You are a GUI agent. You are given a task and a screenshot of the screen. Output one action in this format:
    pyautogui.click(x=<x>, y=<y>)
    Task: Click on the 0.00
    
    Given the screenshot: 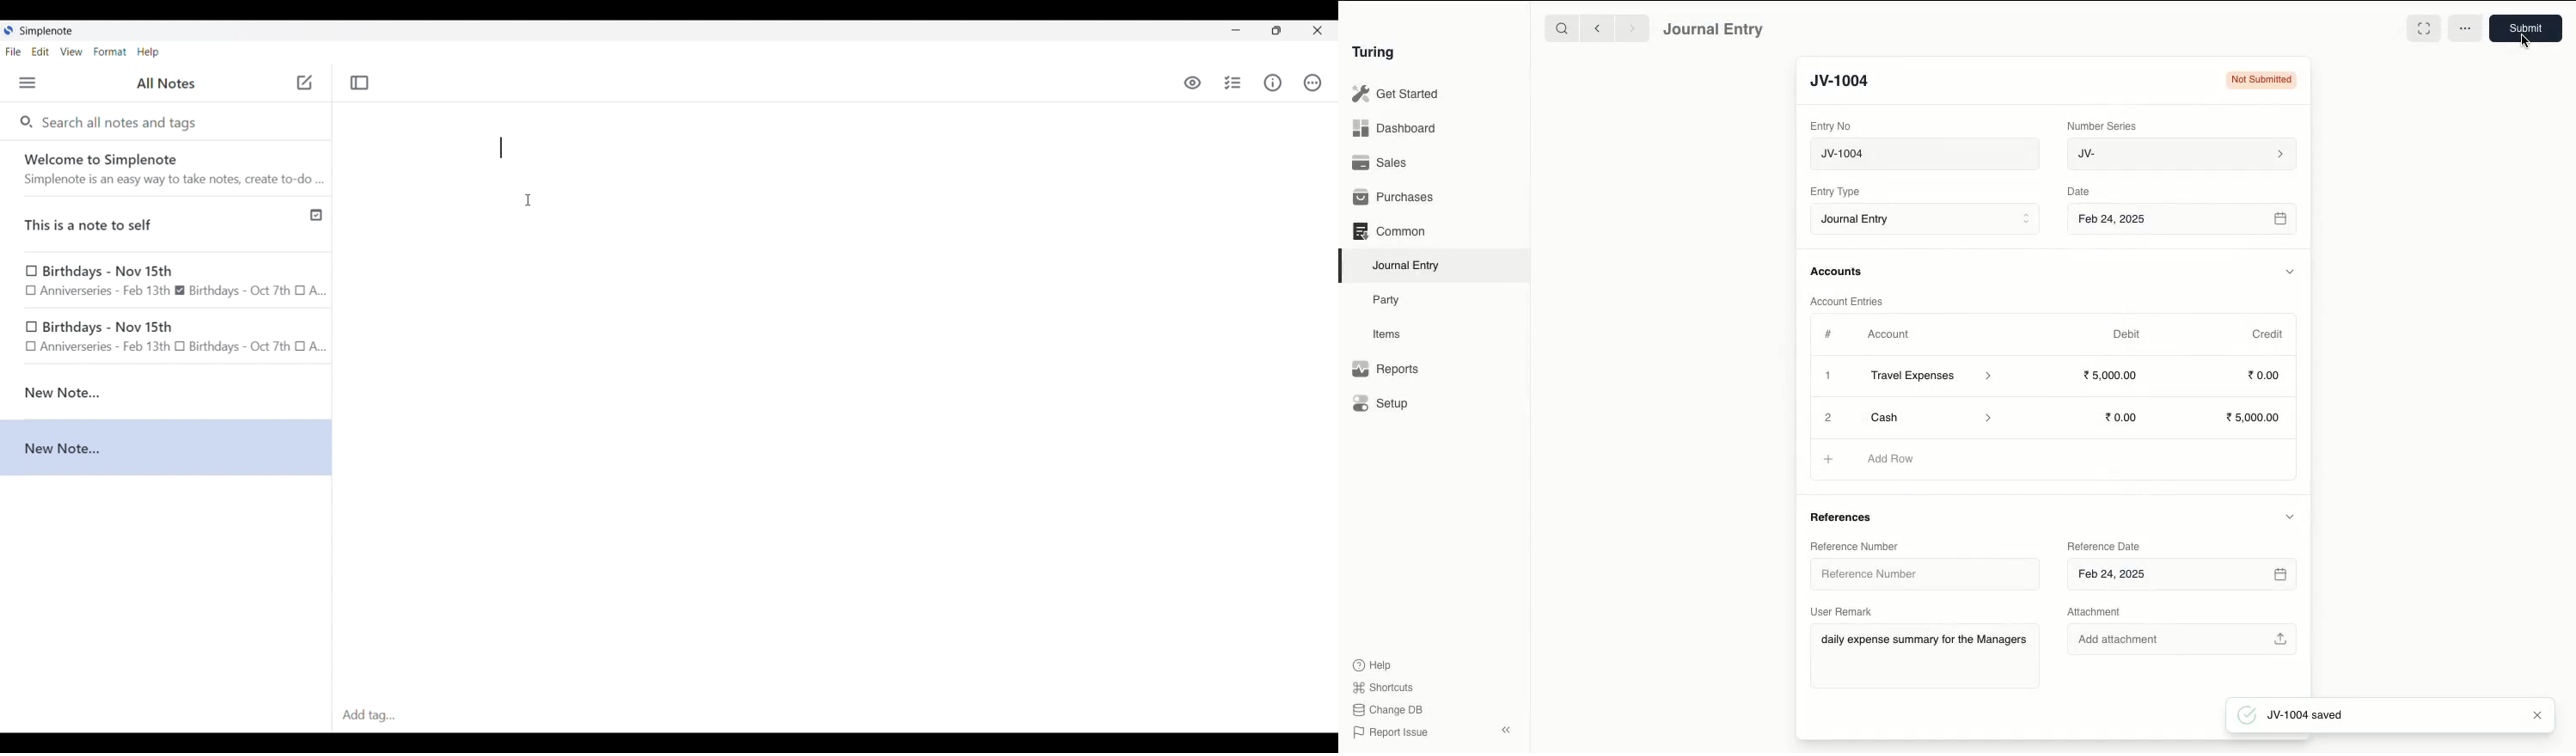 What is the action you would take?
    pyautogui.click(x=2265, y=374)
    